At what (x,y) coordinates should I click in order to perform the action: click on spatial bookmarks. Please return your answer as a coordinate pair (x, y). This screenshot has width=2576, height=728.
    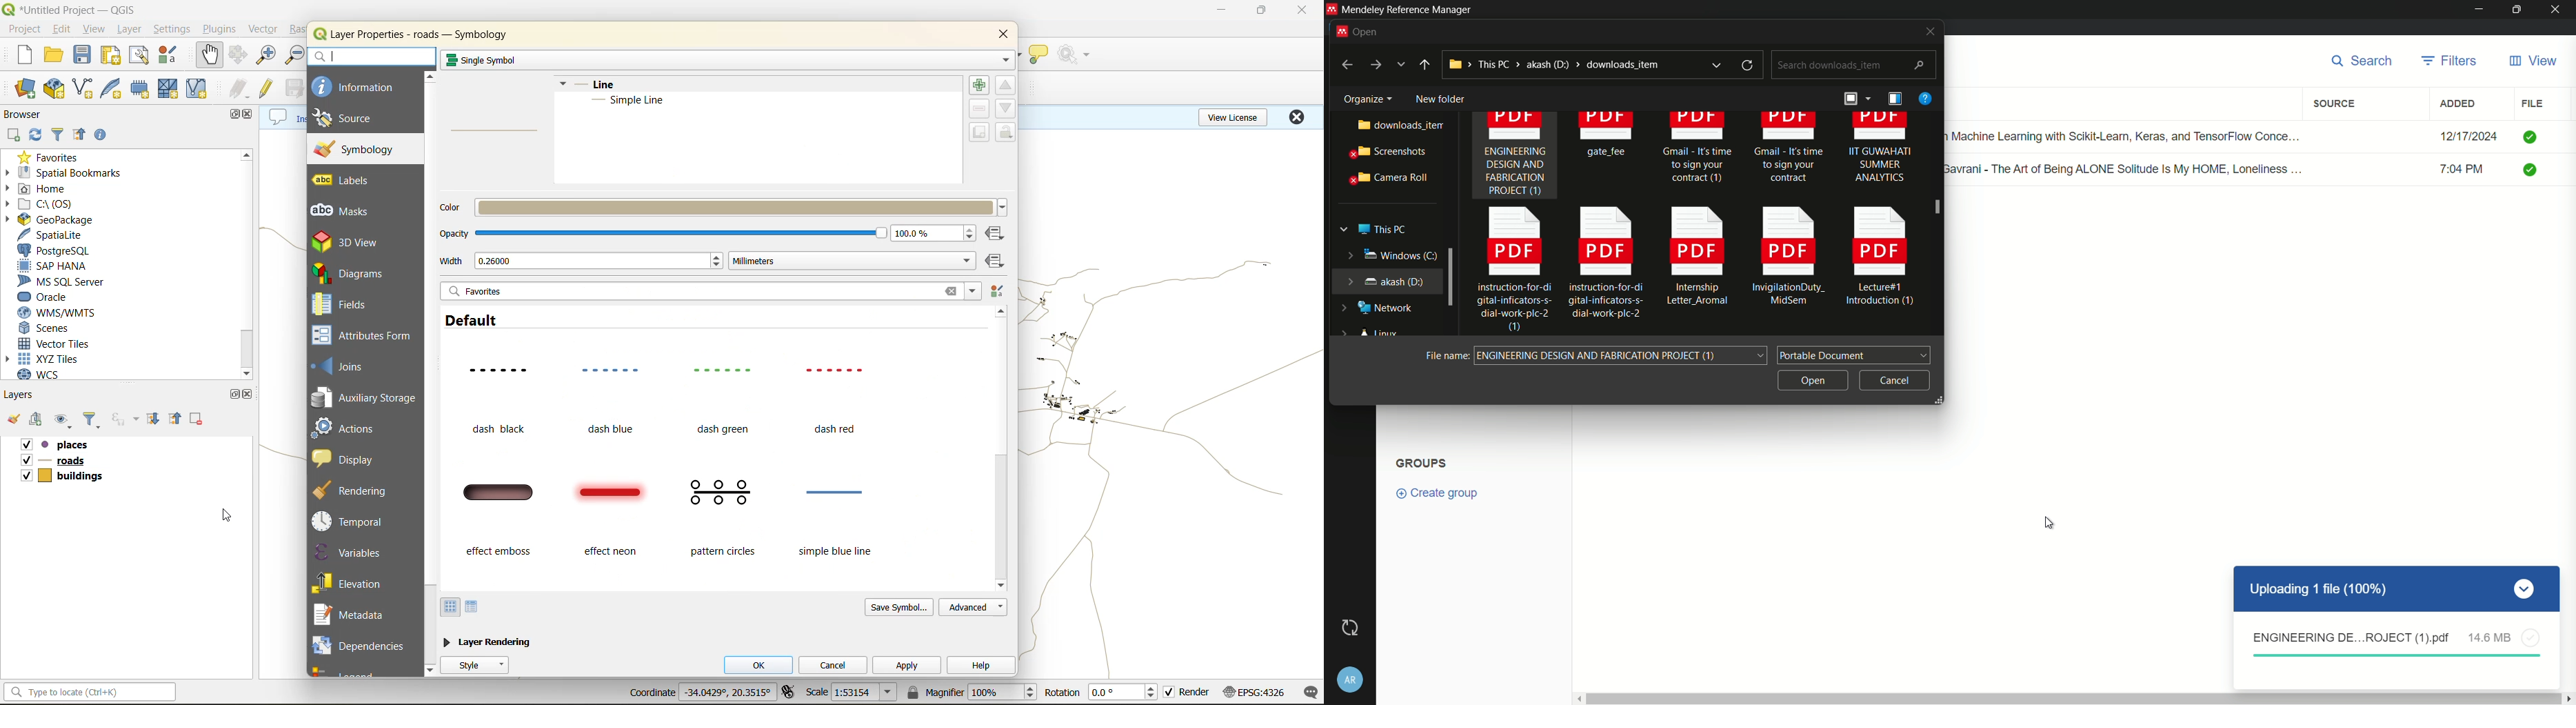
    Looking at the image, I should click on (75, 172).